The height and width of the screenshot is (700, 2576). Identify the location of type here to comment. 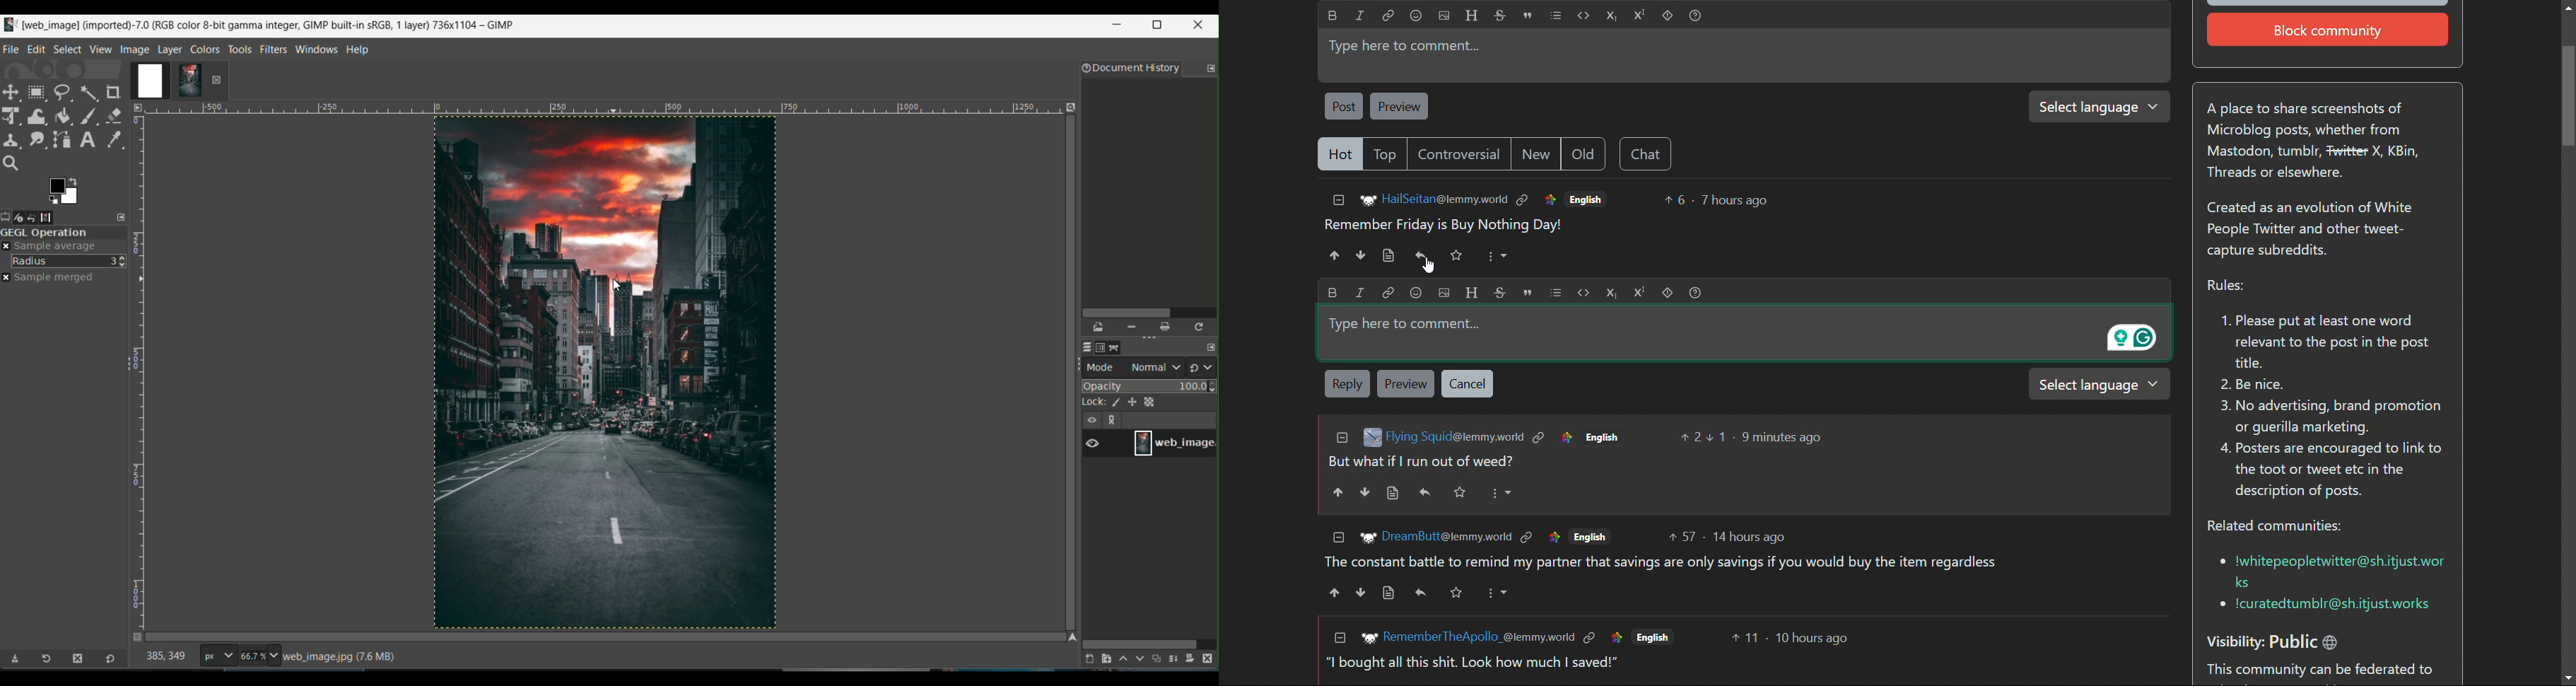
(1741, 55).